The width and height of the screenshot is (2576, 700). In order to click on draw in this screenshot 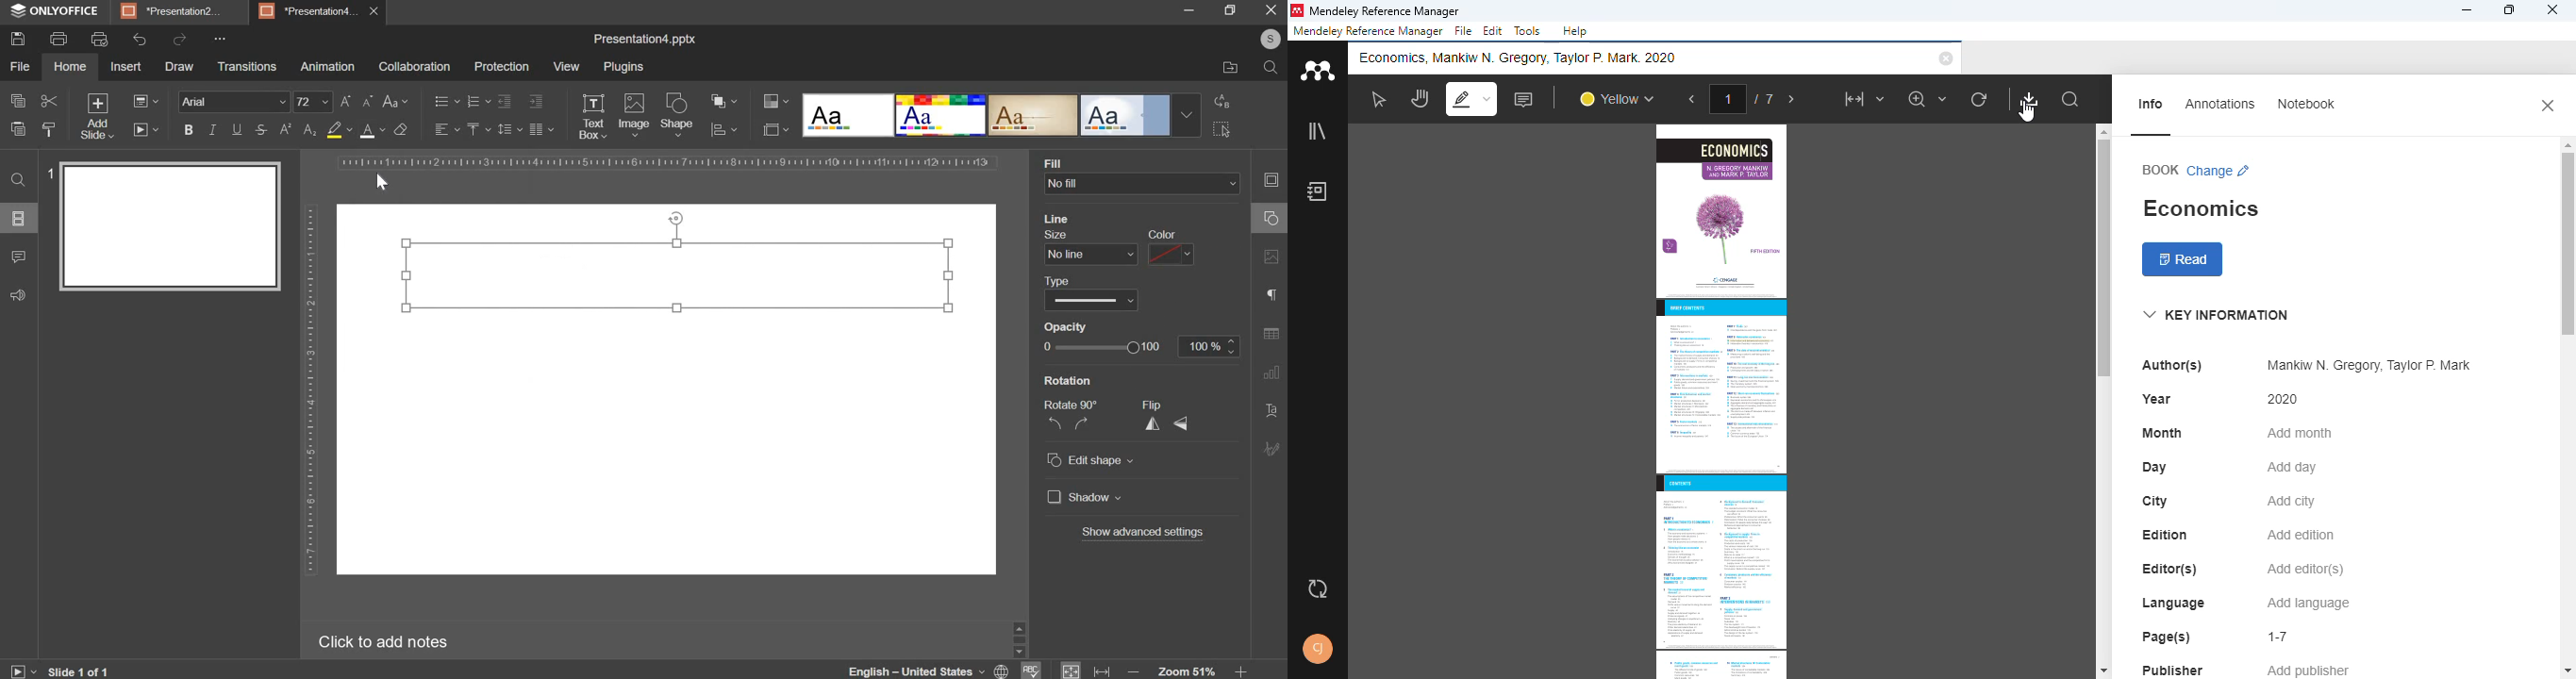, I will do `click(179, 66)`.